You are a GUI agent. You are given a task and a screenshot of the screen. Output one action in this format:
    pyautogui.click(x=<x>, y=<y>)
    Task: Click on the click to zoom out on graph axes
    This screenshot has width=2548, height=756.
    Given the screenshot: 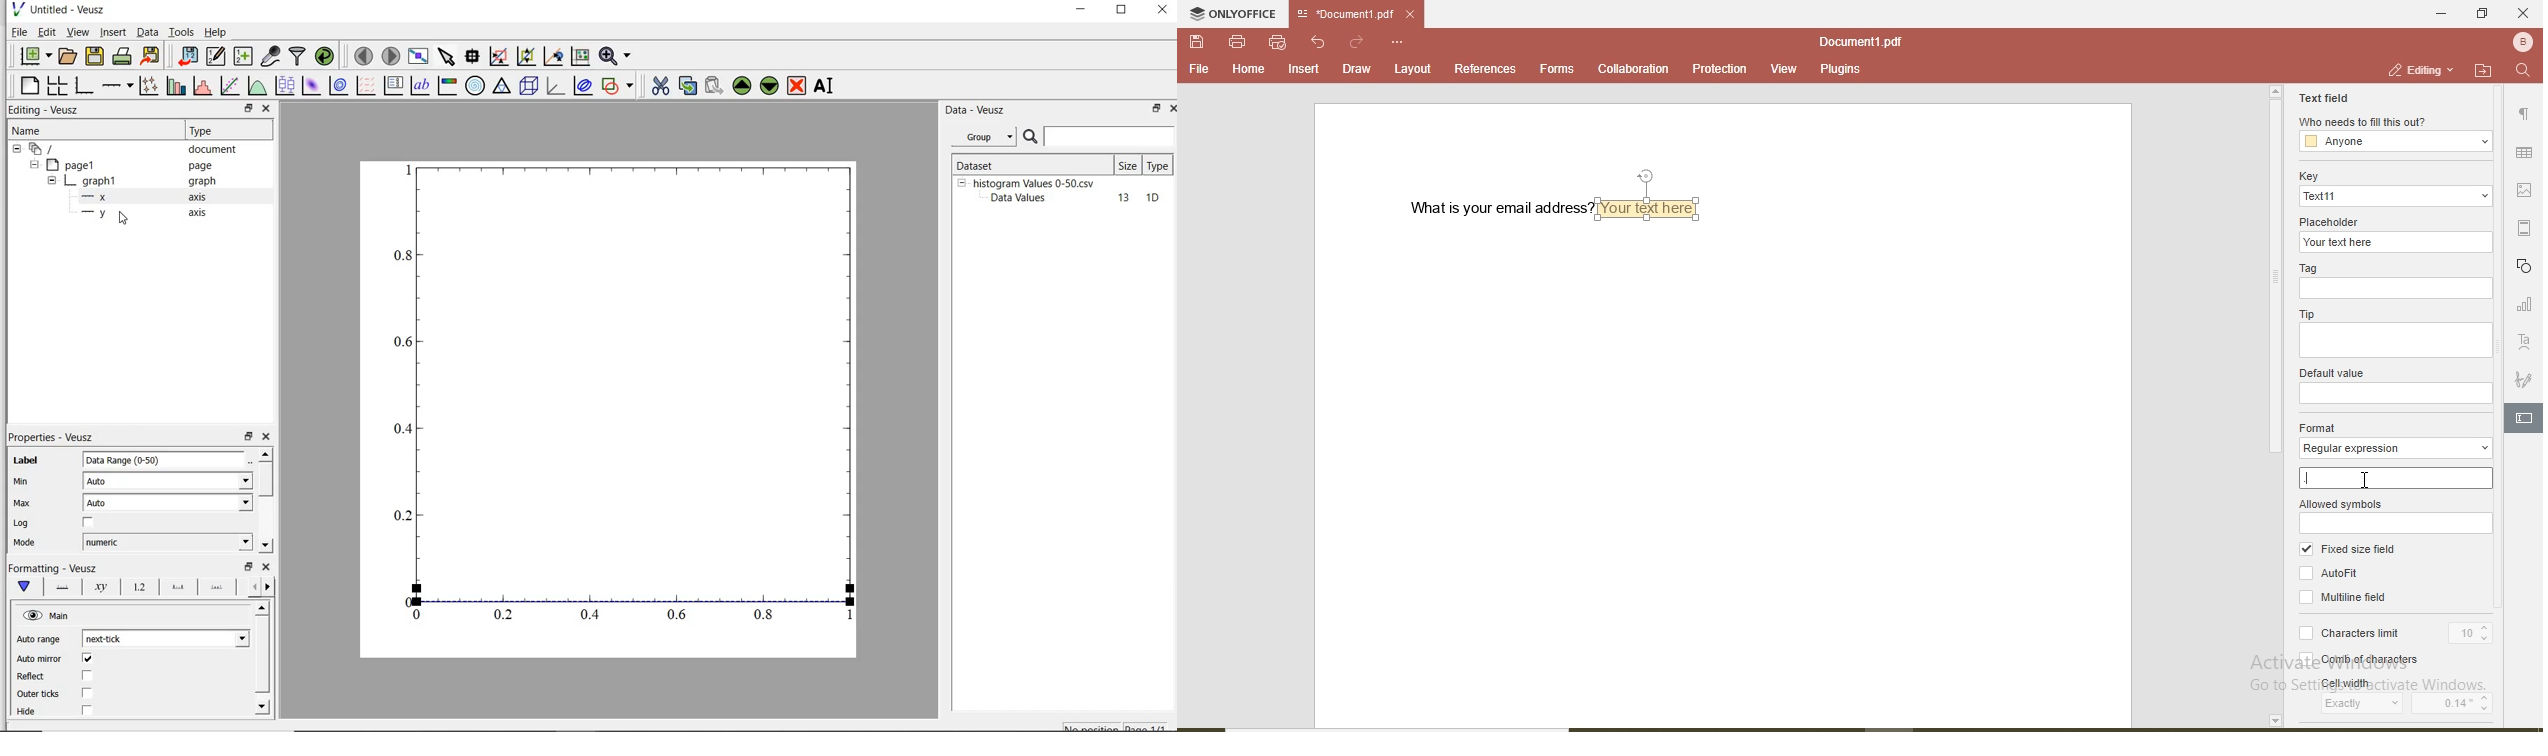 What is the action you would take?
    pyautogui.click(x=553, y=56)
    